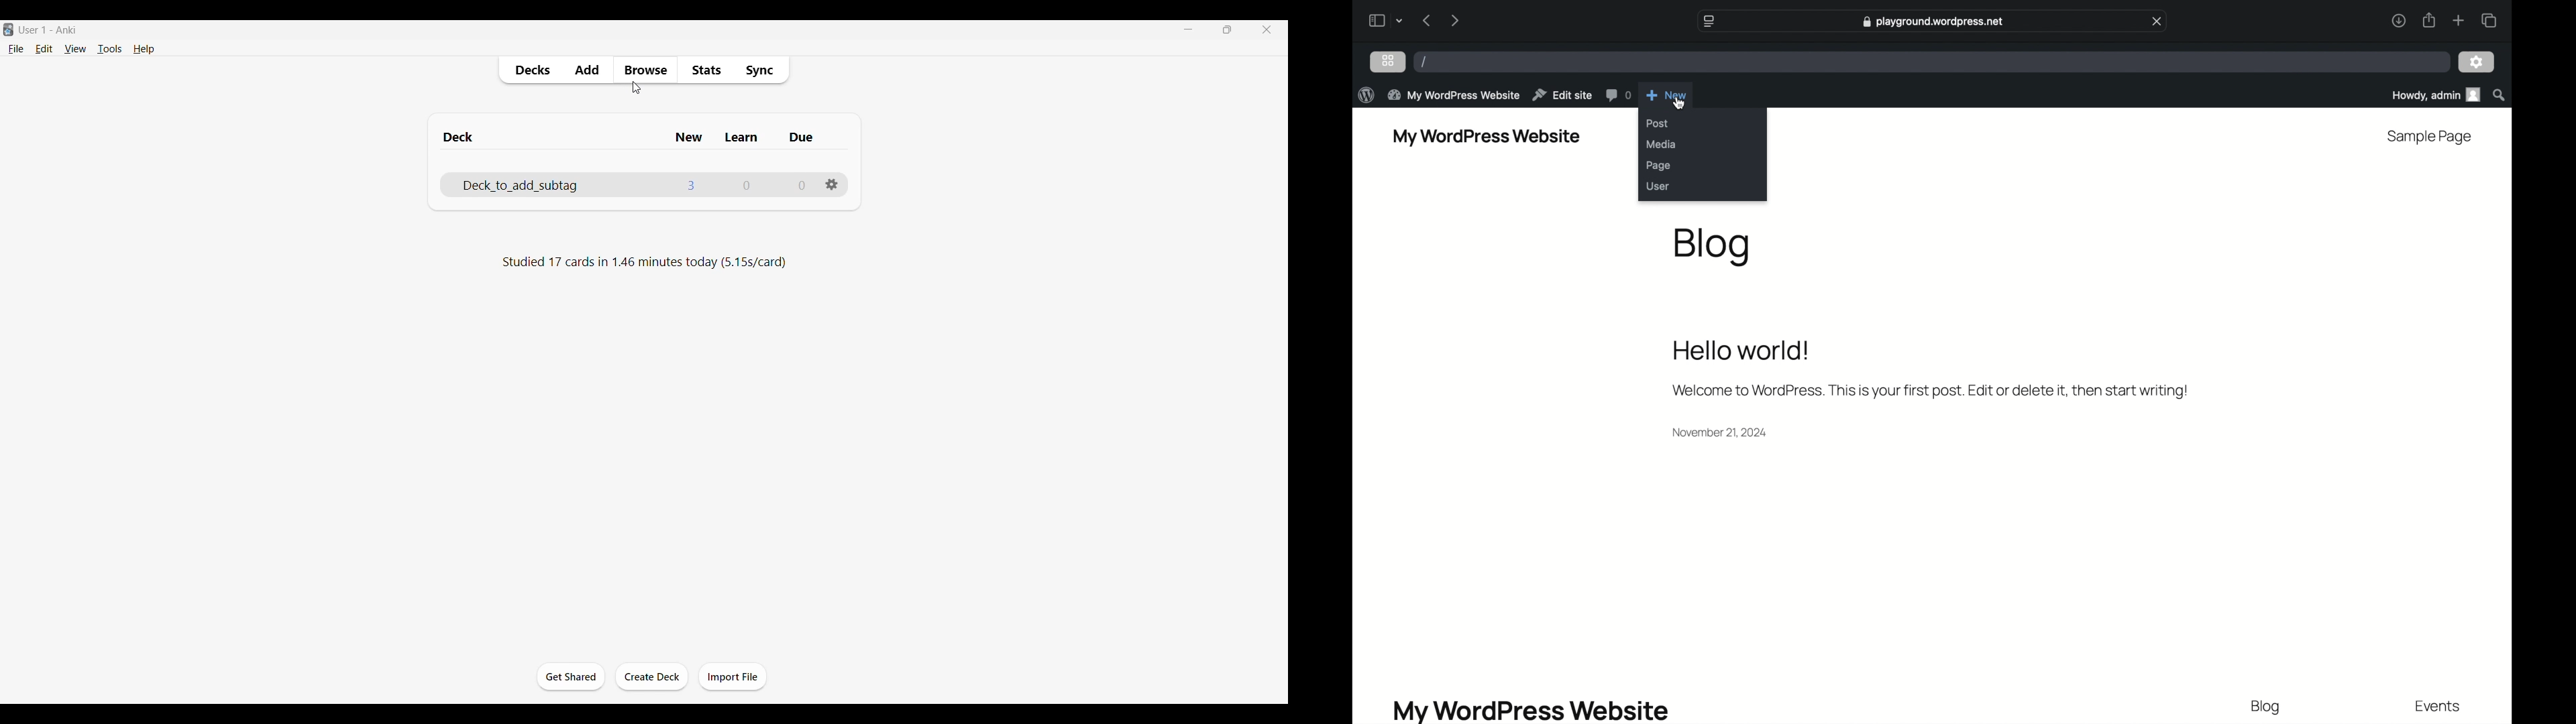 The image size is (2576, 728). Describe the element at coordinates (1453, 95) in the screenshot. I see `my wordpress website` at that location.